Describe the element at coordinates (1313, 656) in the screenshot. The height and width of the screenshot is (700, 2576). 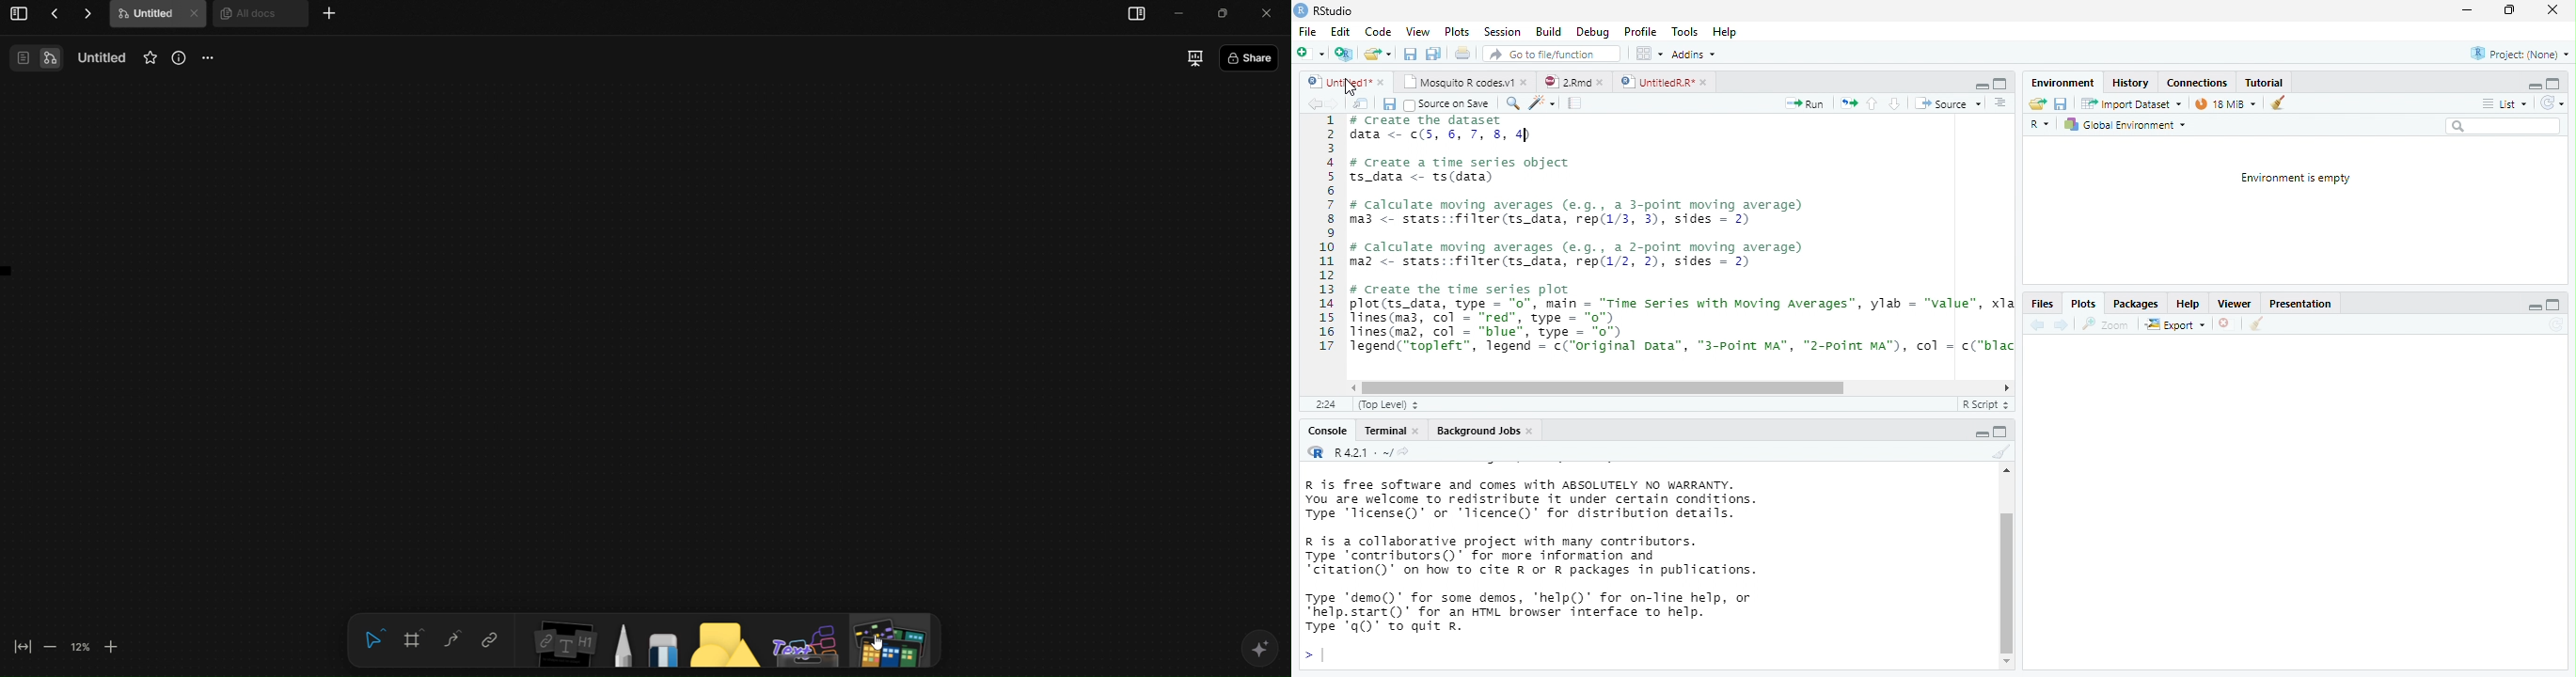
I see `>` at that location.